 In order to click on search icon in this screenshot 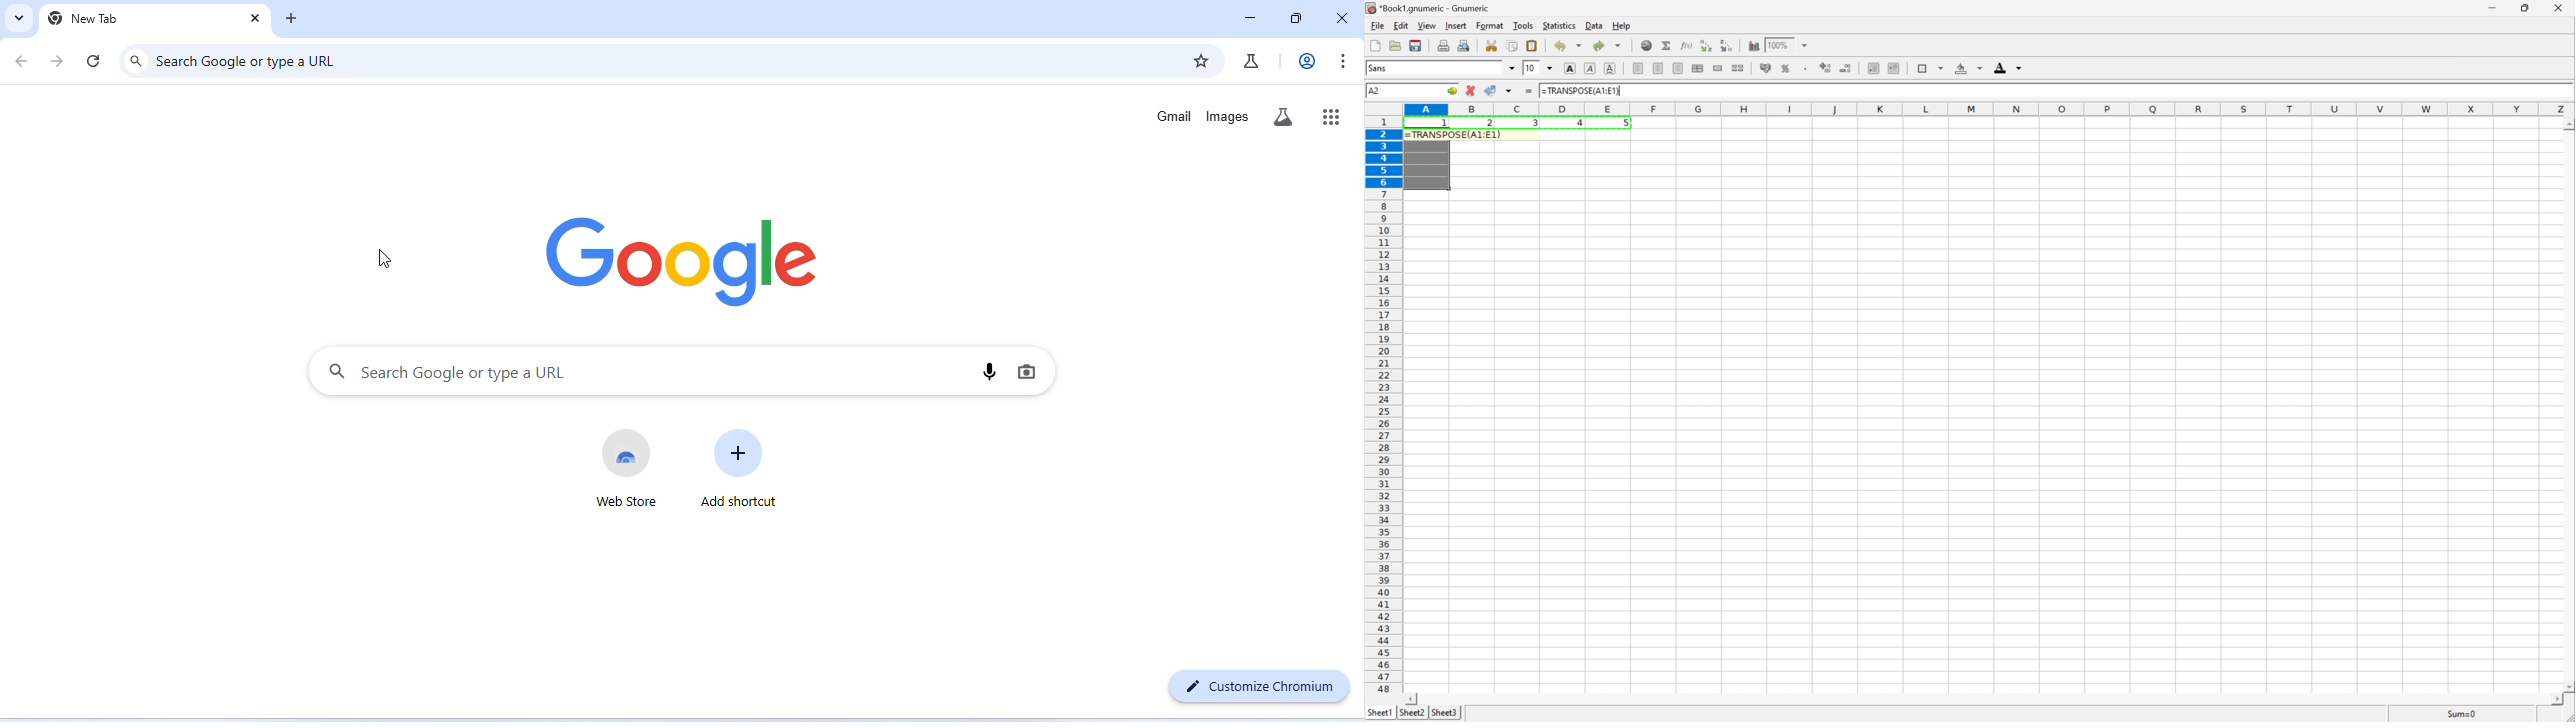, I will do `click(136, 60)`.